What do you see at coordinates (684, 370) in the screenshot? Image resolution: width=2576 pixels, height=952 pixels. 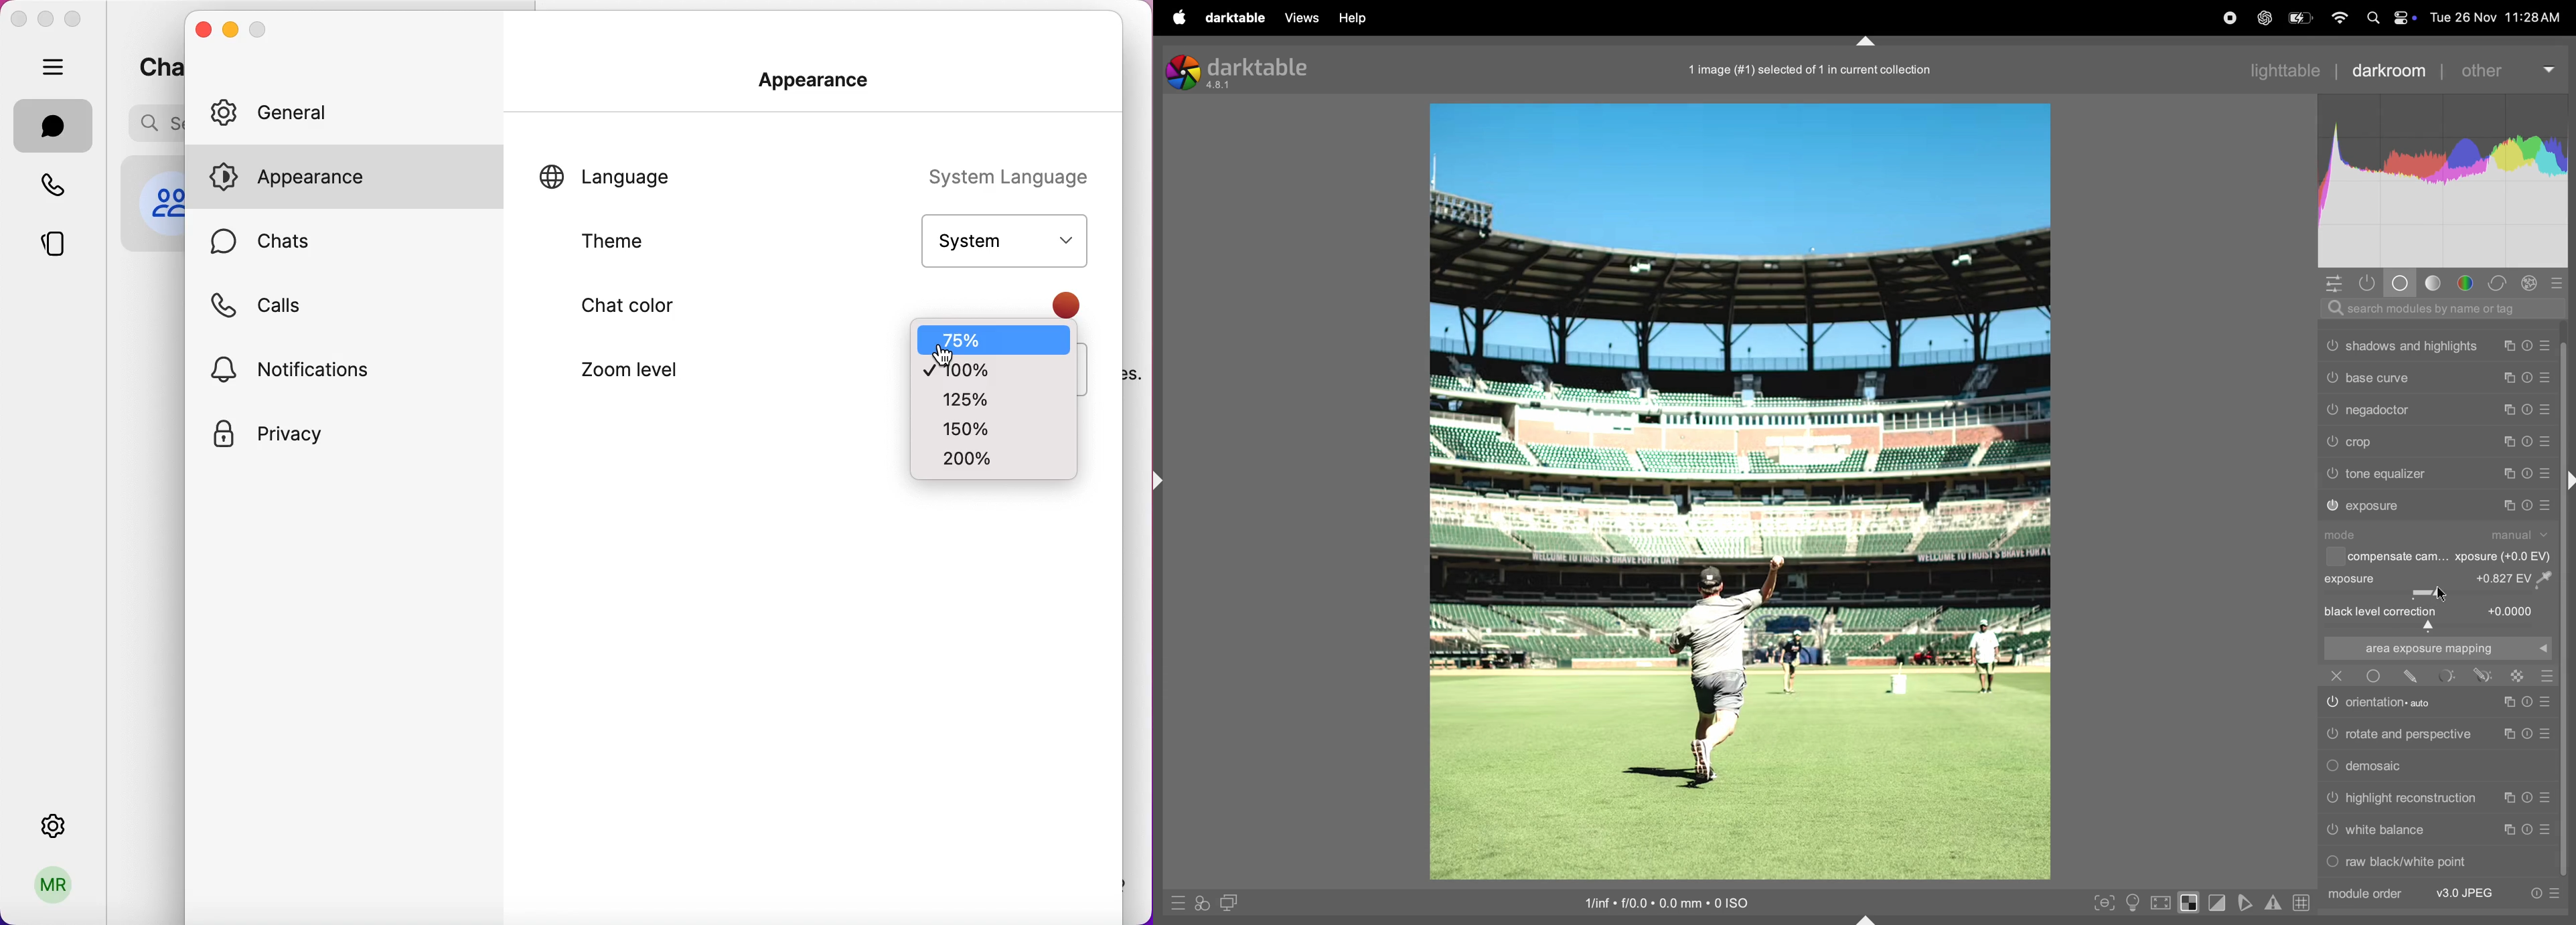 I see `zoom level` at bounding box center [684, 370].